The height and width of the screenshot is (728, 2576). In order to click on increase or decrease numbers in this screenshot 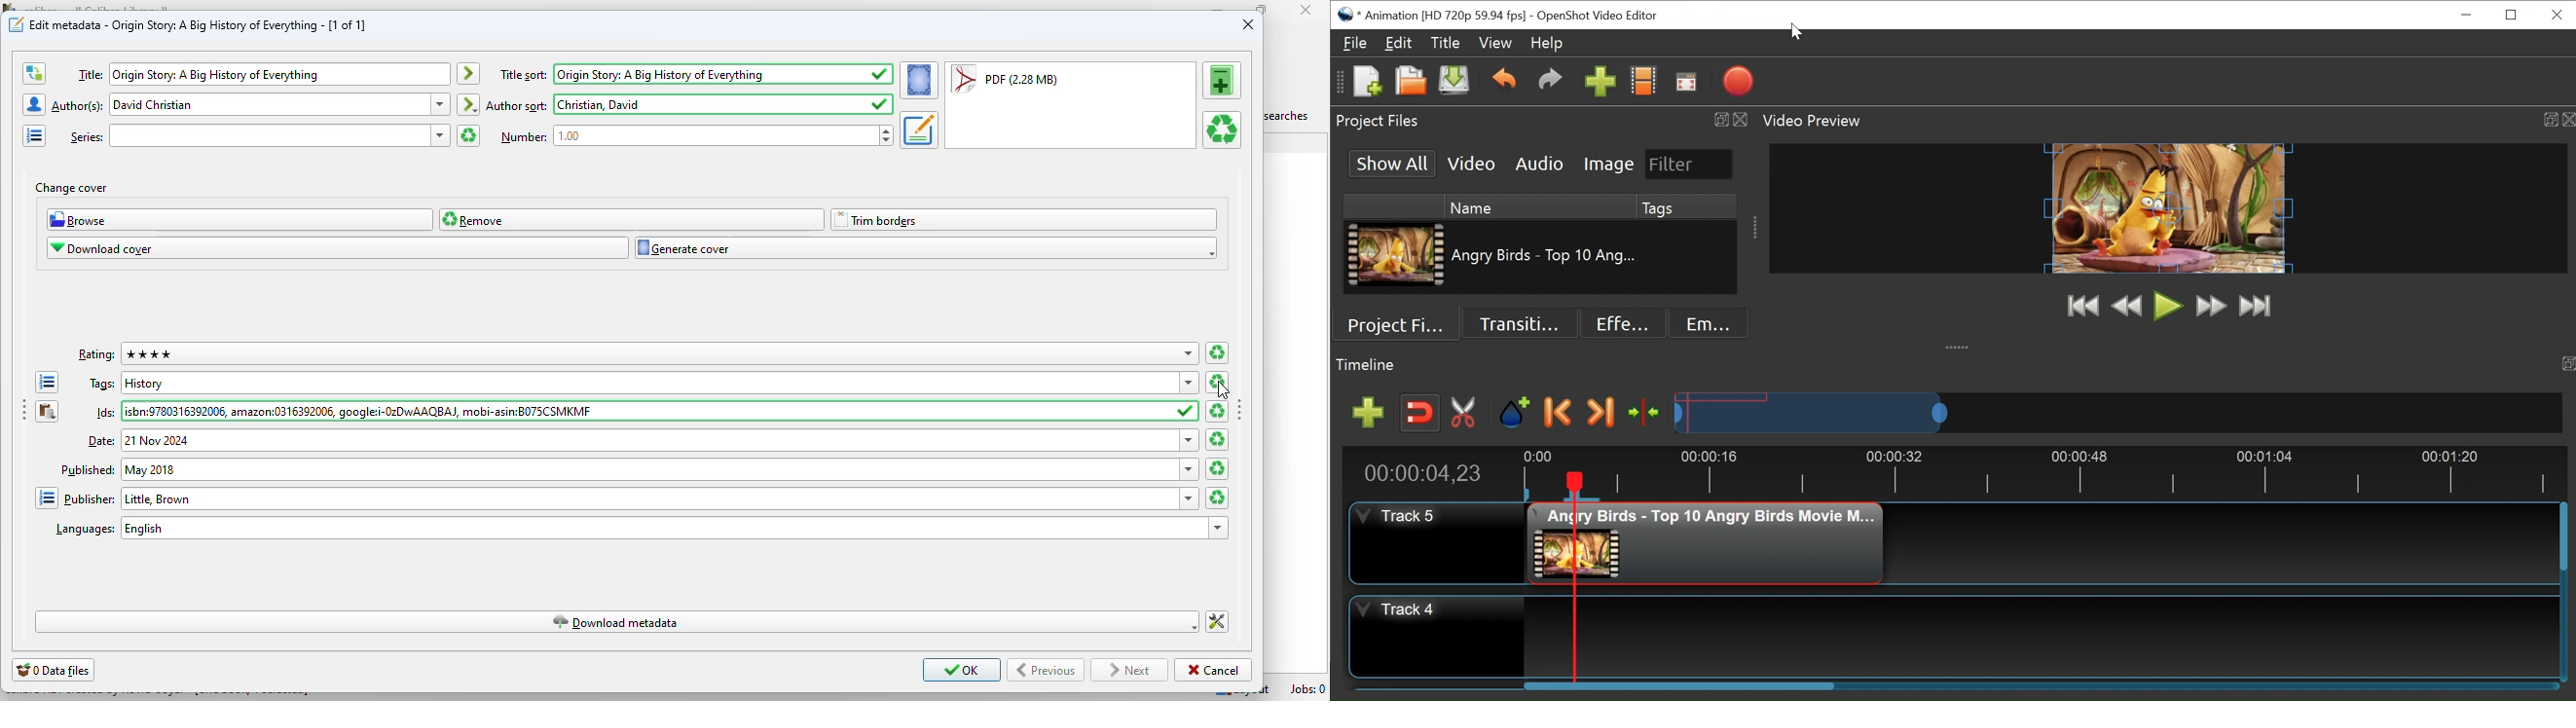, I will do `click(886, 134)`.